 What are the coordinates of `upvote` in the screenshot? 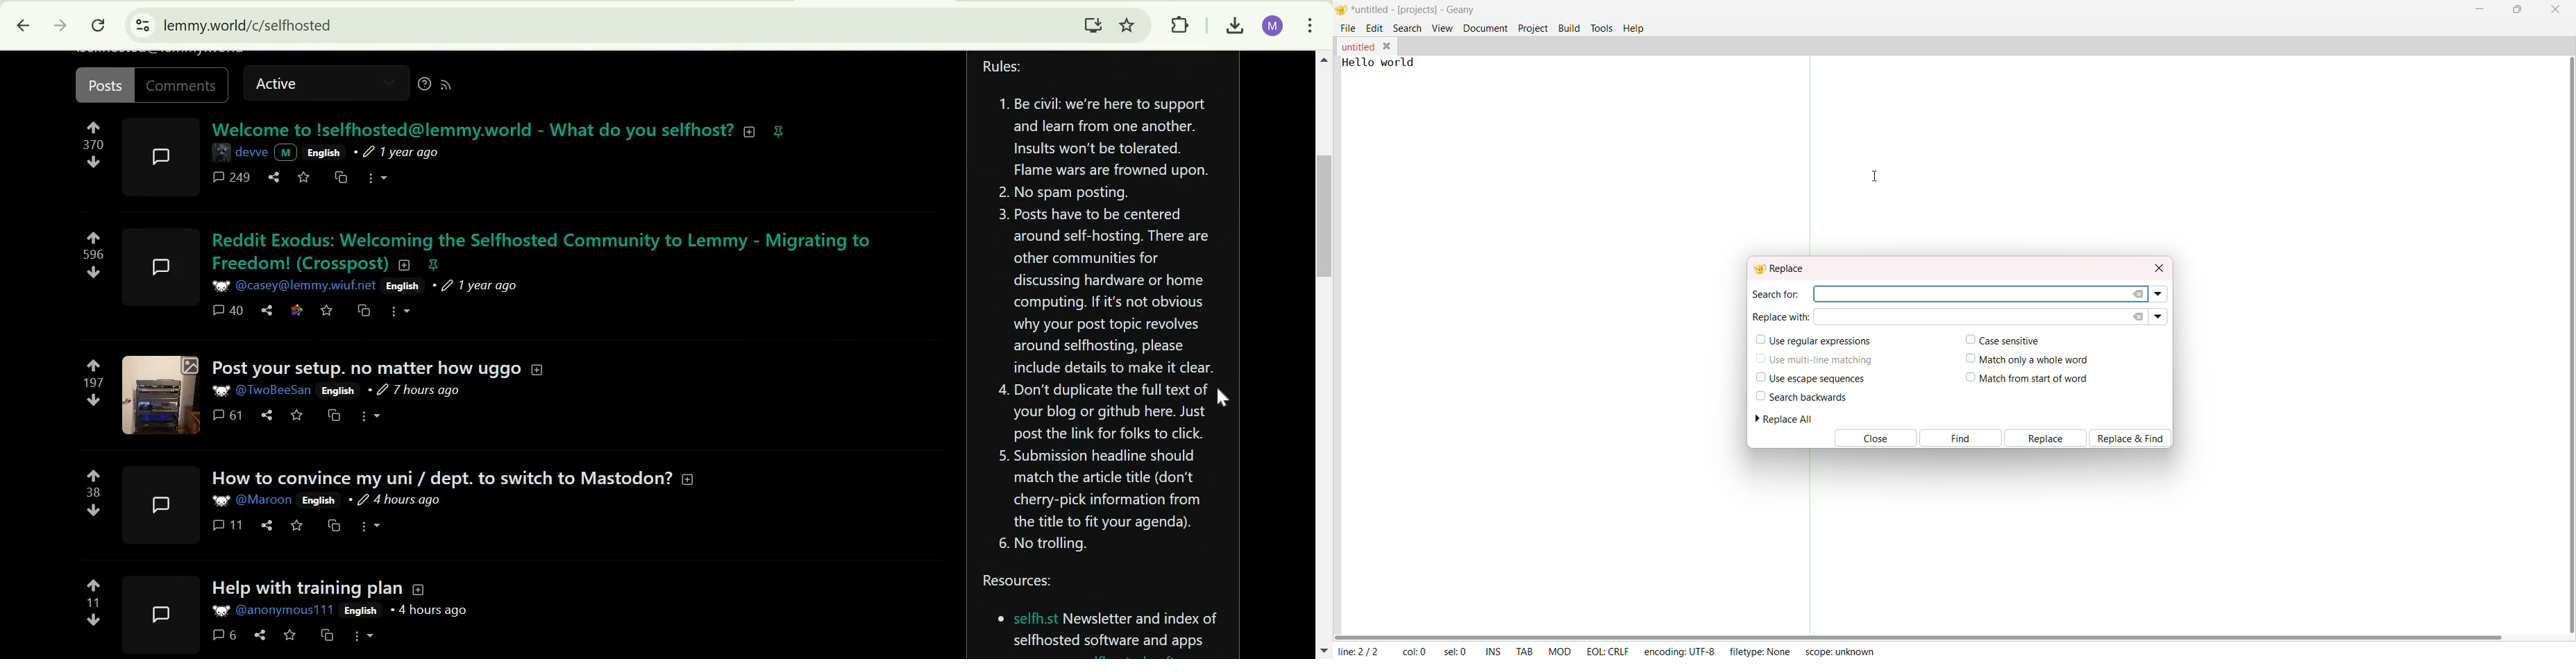 It's located at (94, 585).